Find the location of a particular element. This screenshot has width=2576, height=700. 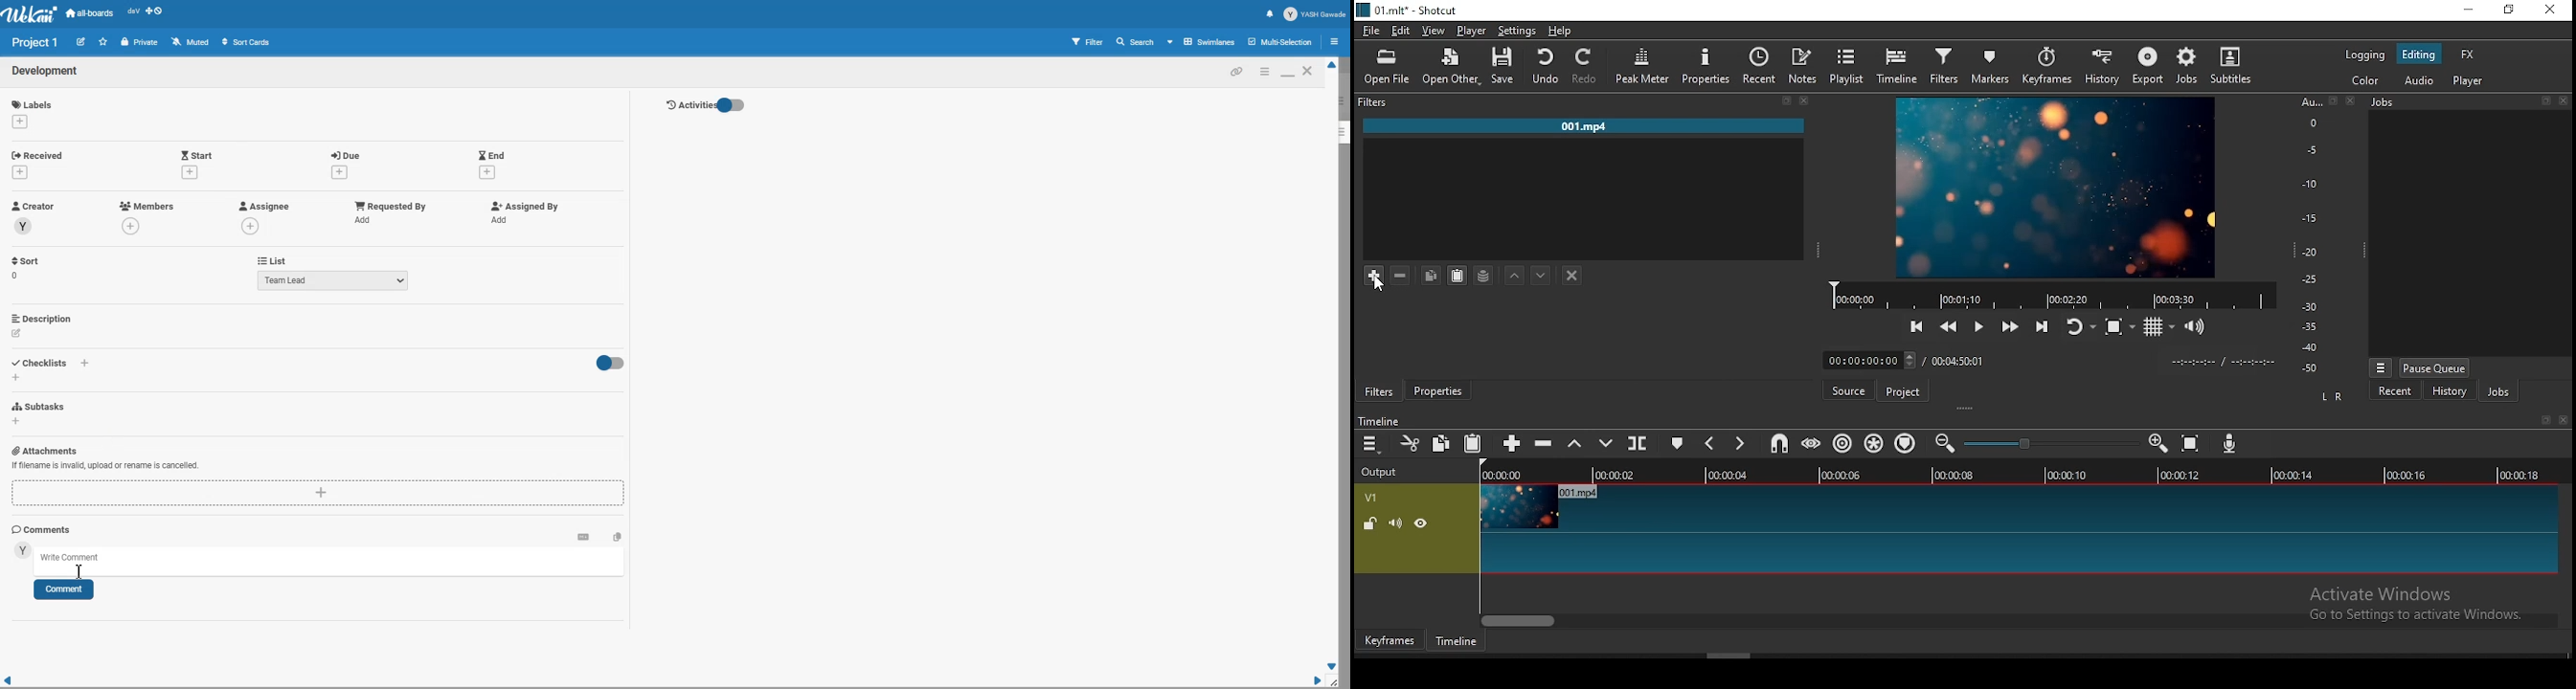

add filter is located at coordinates (1373, 276).